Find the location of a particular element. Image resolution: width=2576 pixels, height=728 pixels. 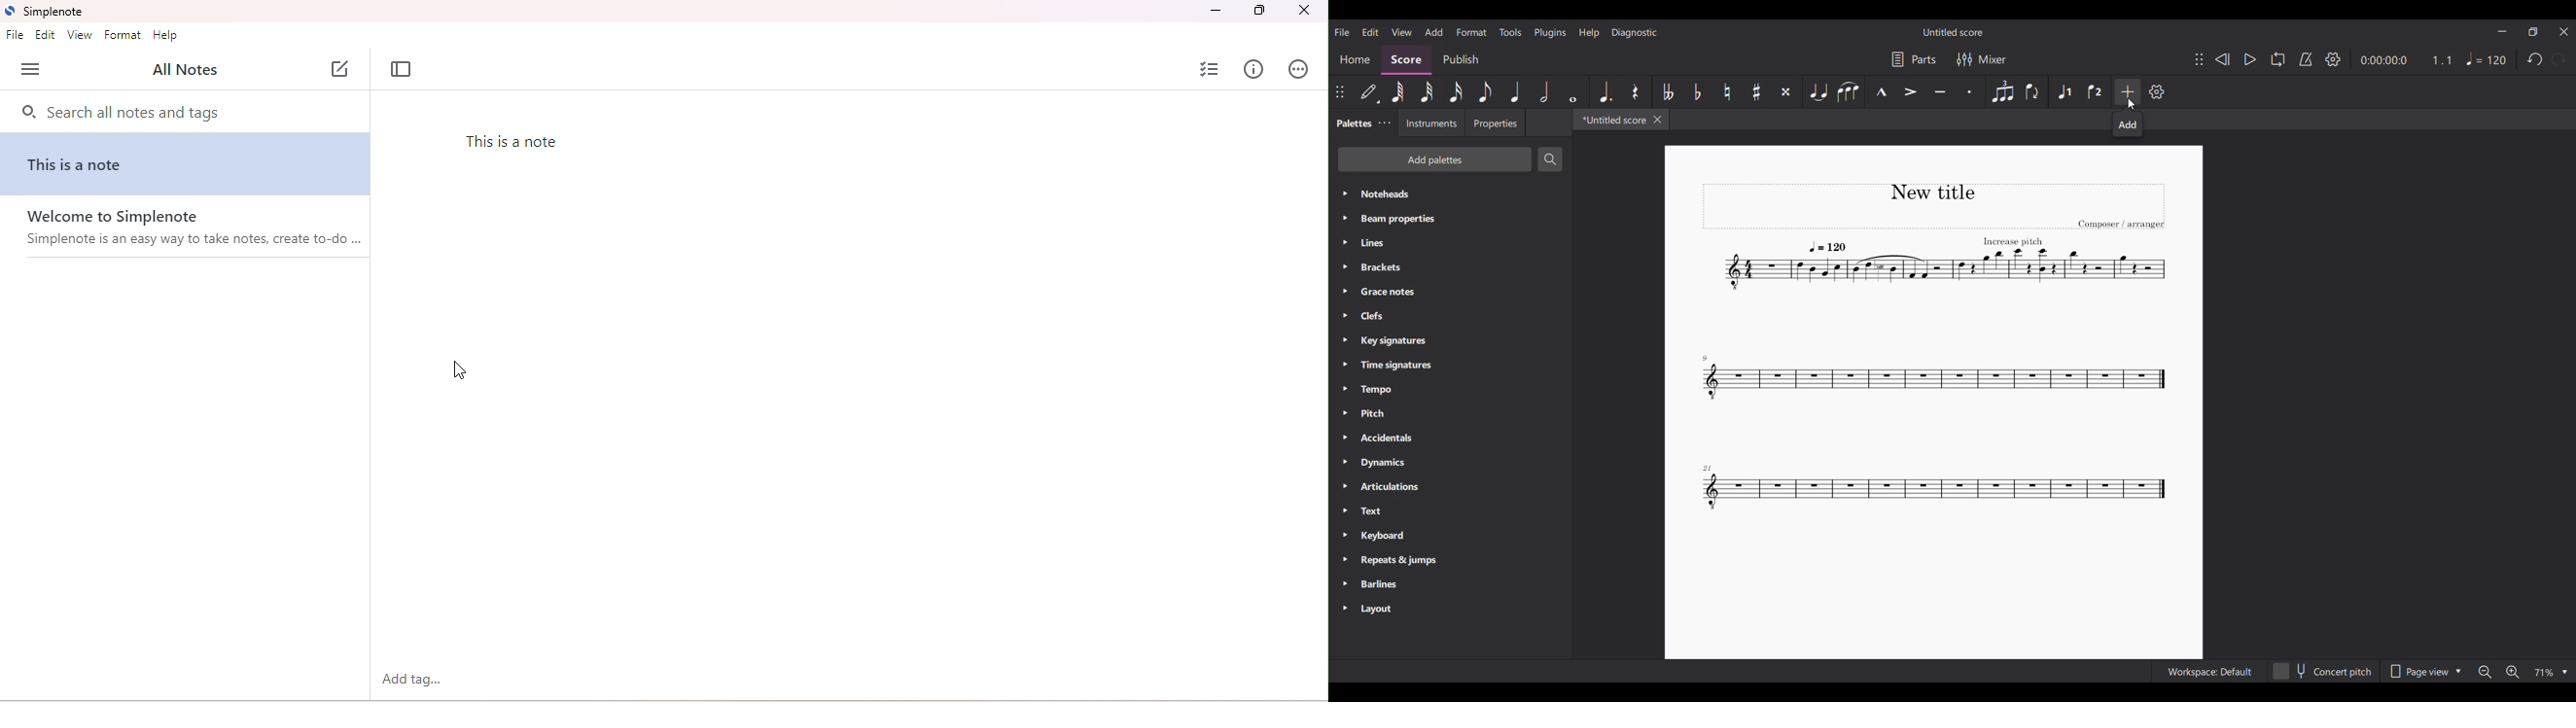

Change position is located at coordinates (1339, 92).